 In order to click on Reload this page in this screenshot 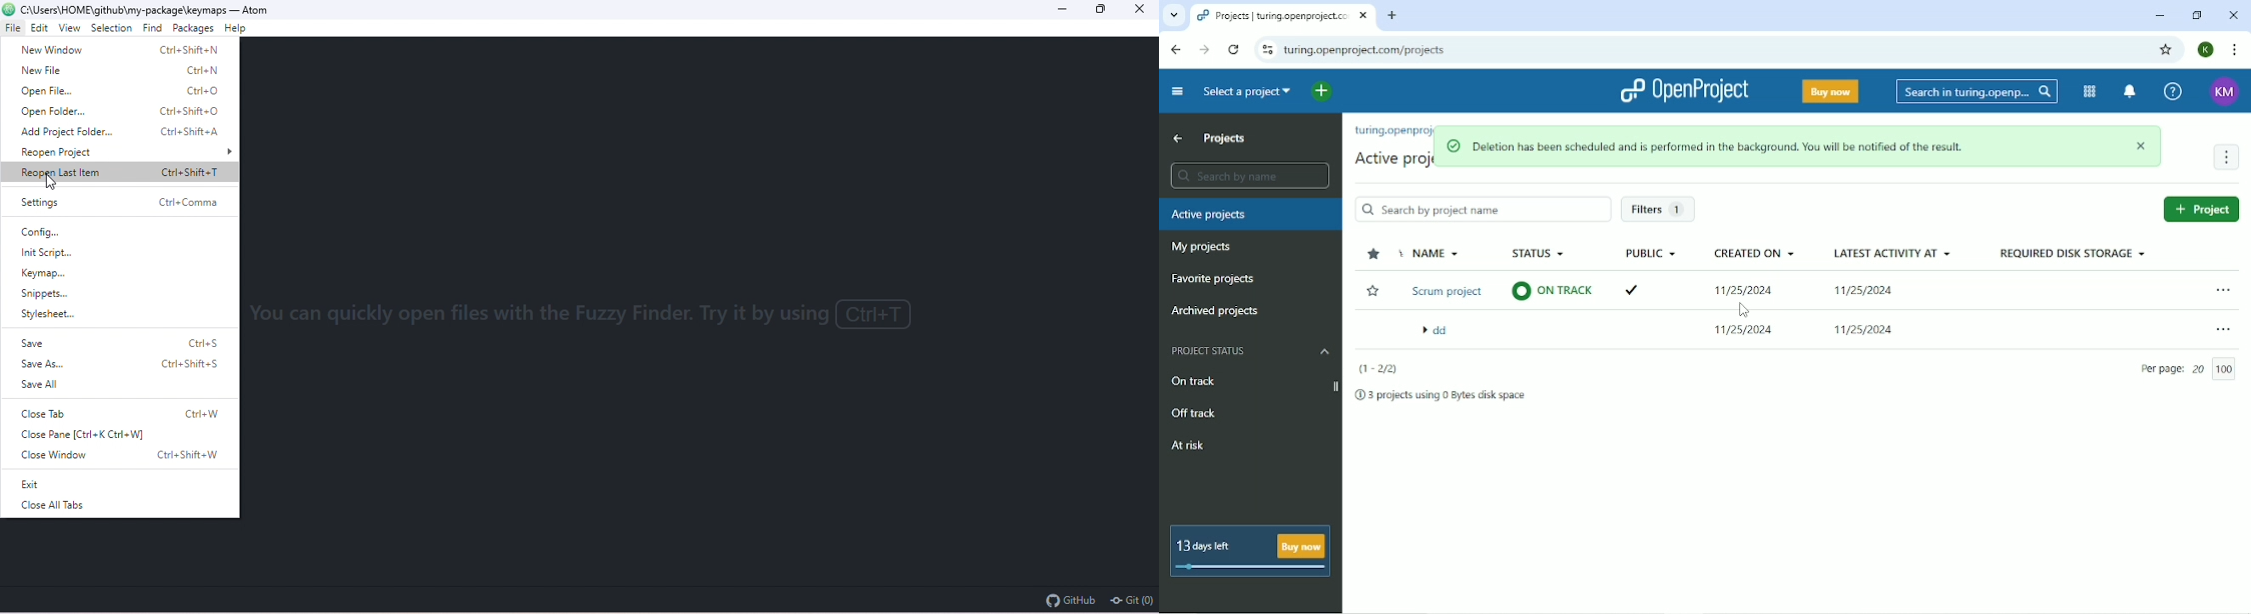, I will do `click(1233, 49)`.